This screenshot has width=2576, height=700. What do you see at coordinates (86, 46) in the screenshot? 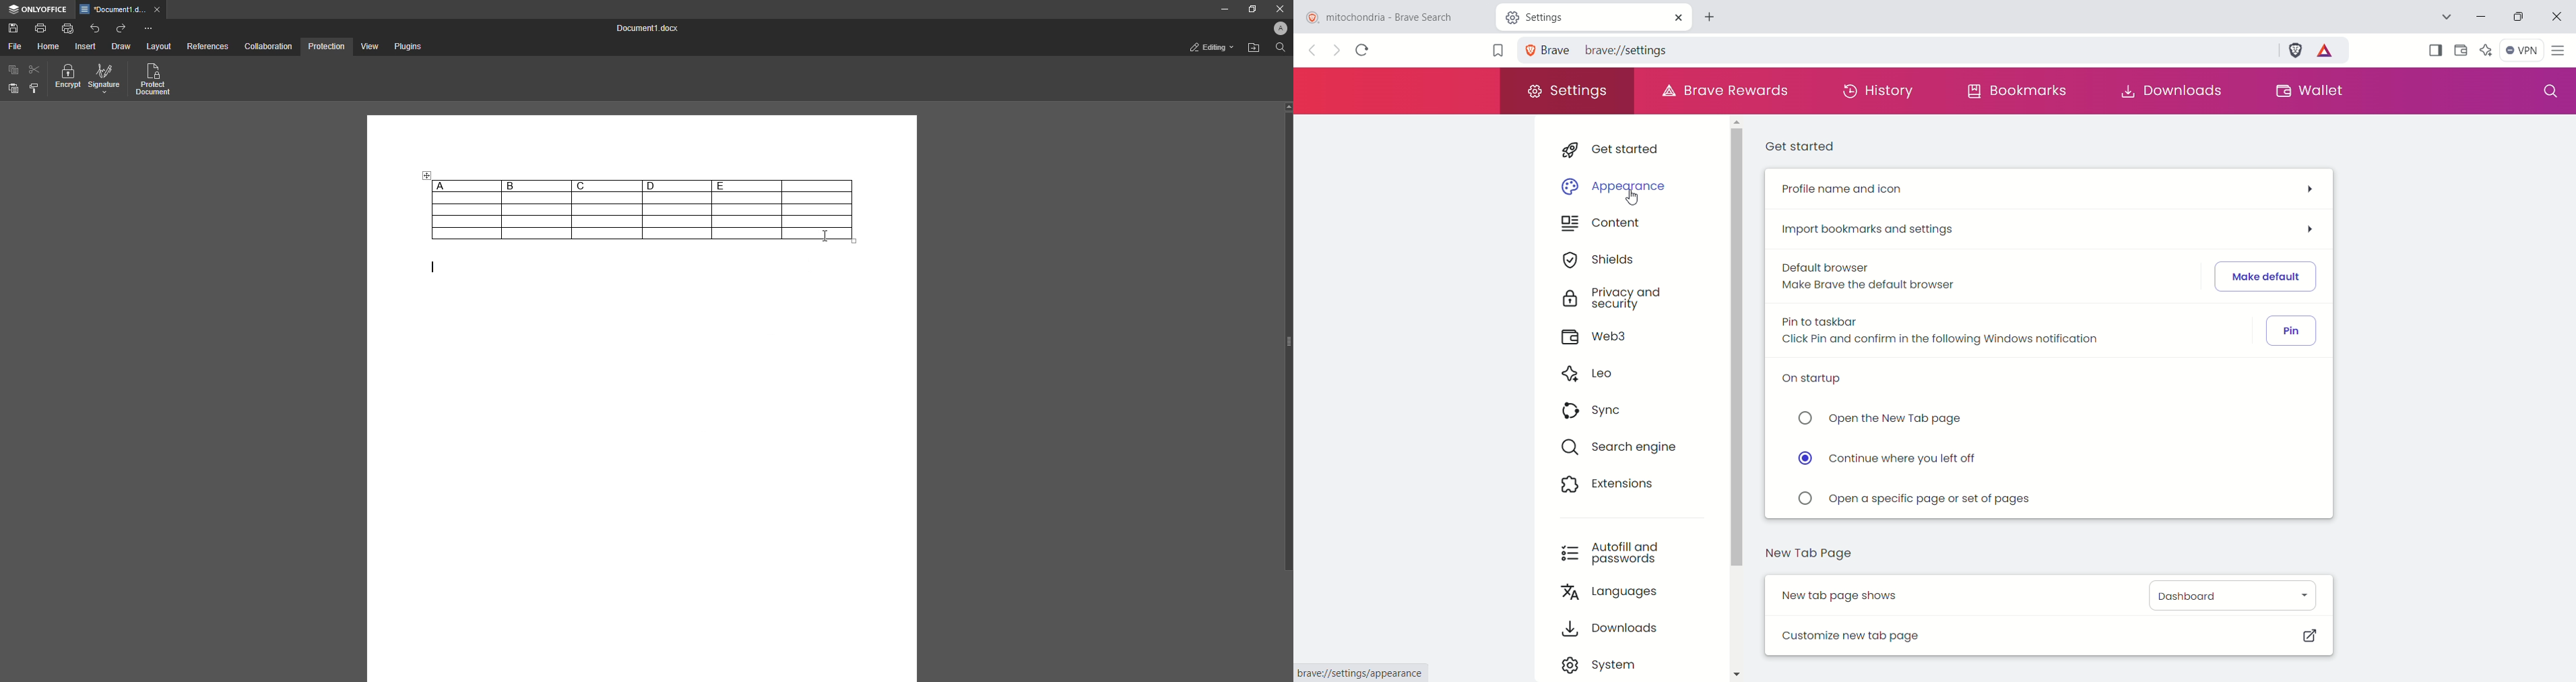
I see `Insert` at bounding box center [86, 46].